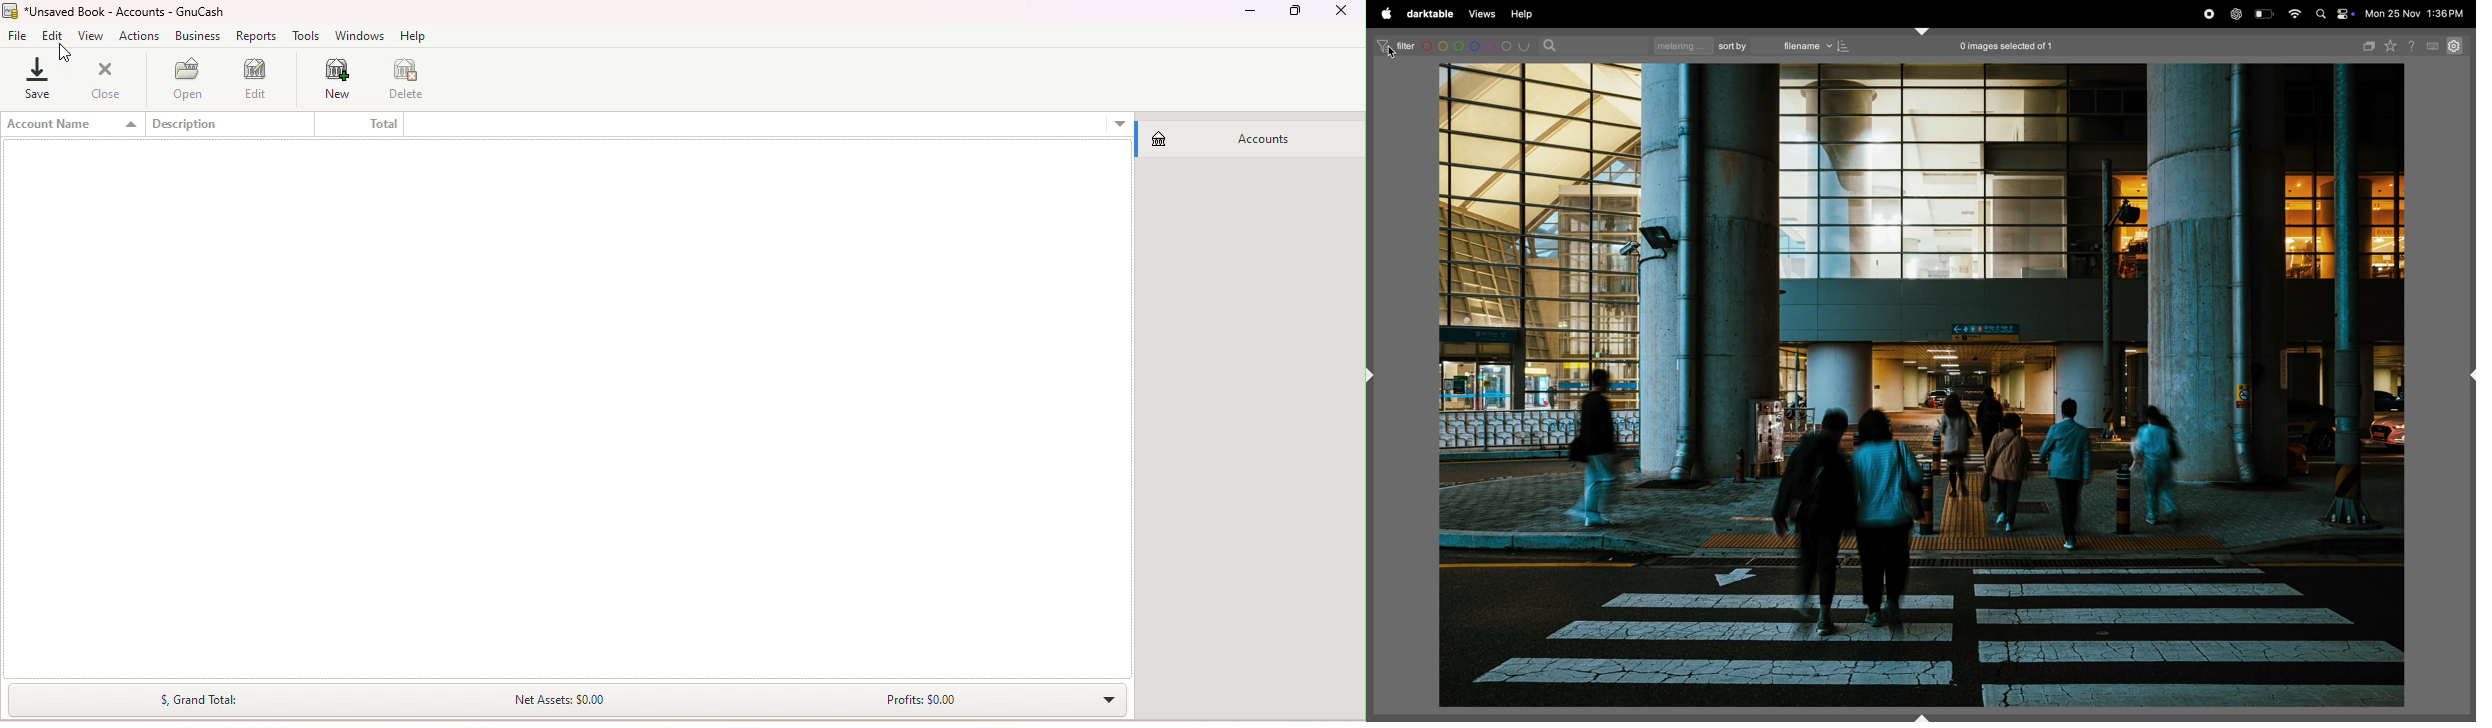  What do you see at coordinates (1681, 45) in the screenshot?
I see `metering` at bounding box center [1681, 45].